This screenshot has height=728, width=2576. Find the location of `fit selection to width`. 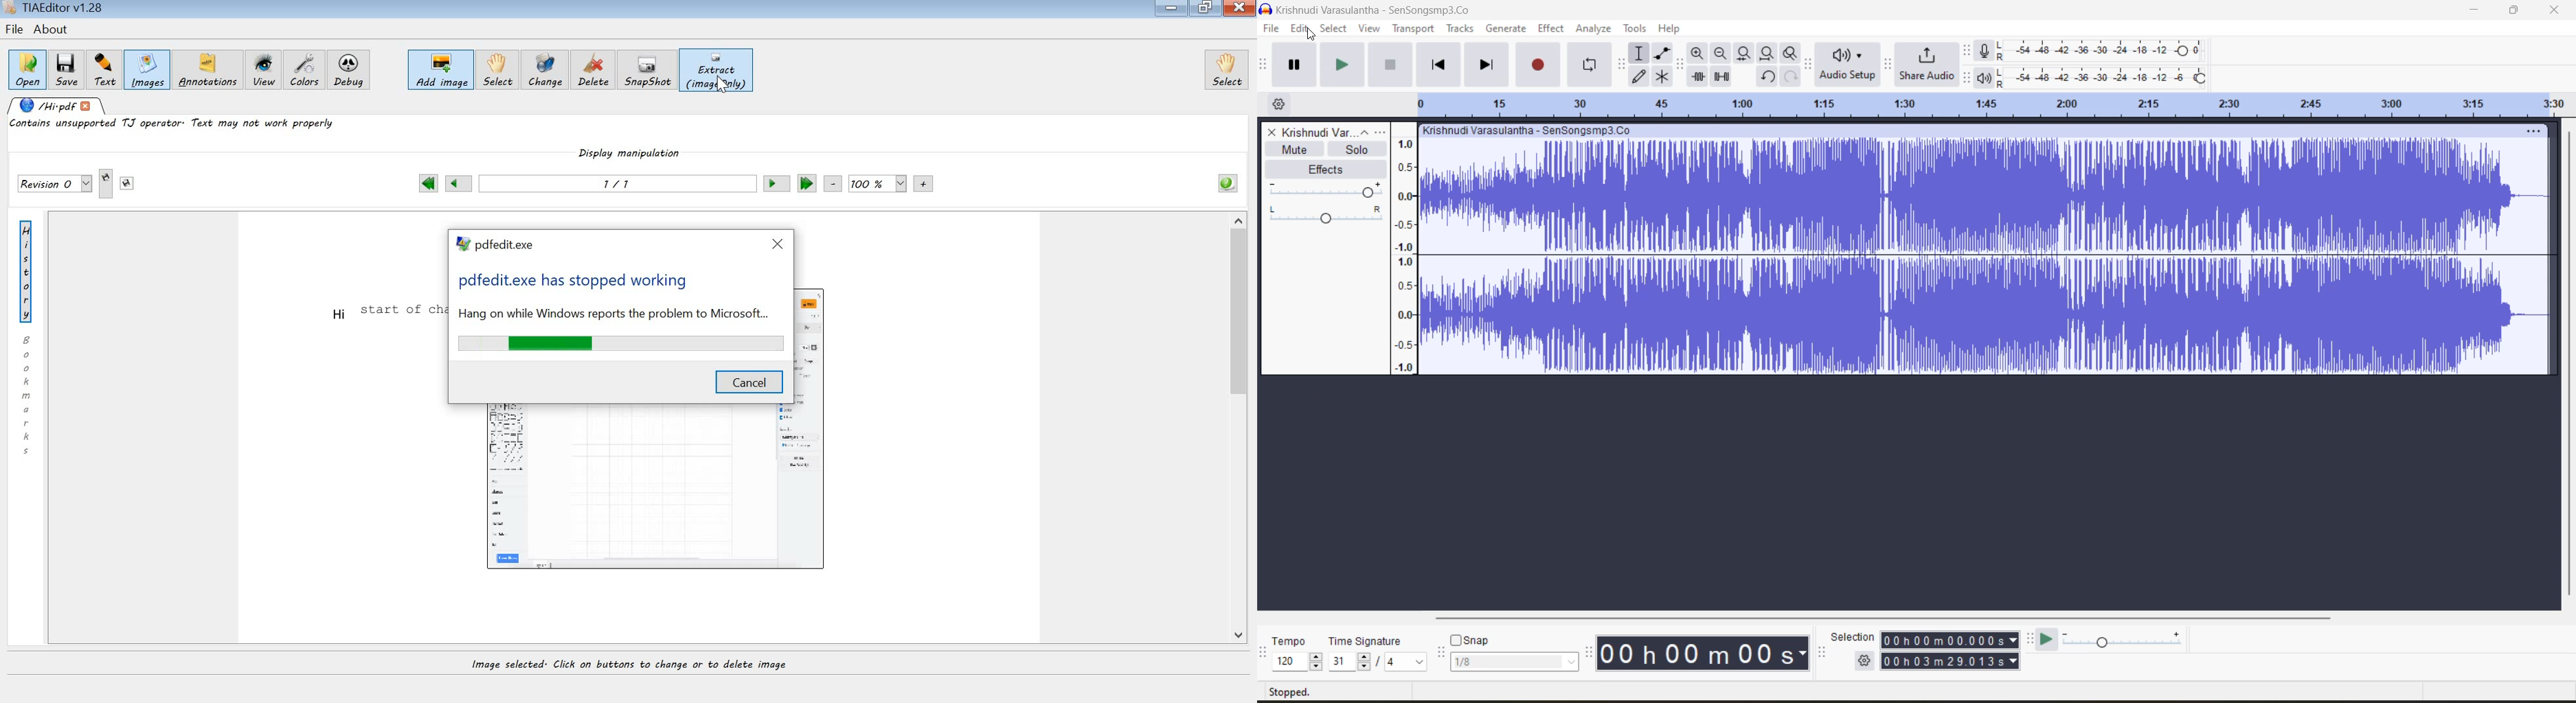

fit selection to width is located at coordinates (1743, 54).